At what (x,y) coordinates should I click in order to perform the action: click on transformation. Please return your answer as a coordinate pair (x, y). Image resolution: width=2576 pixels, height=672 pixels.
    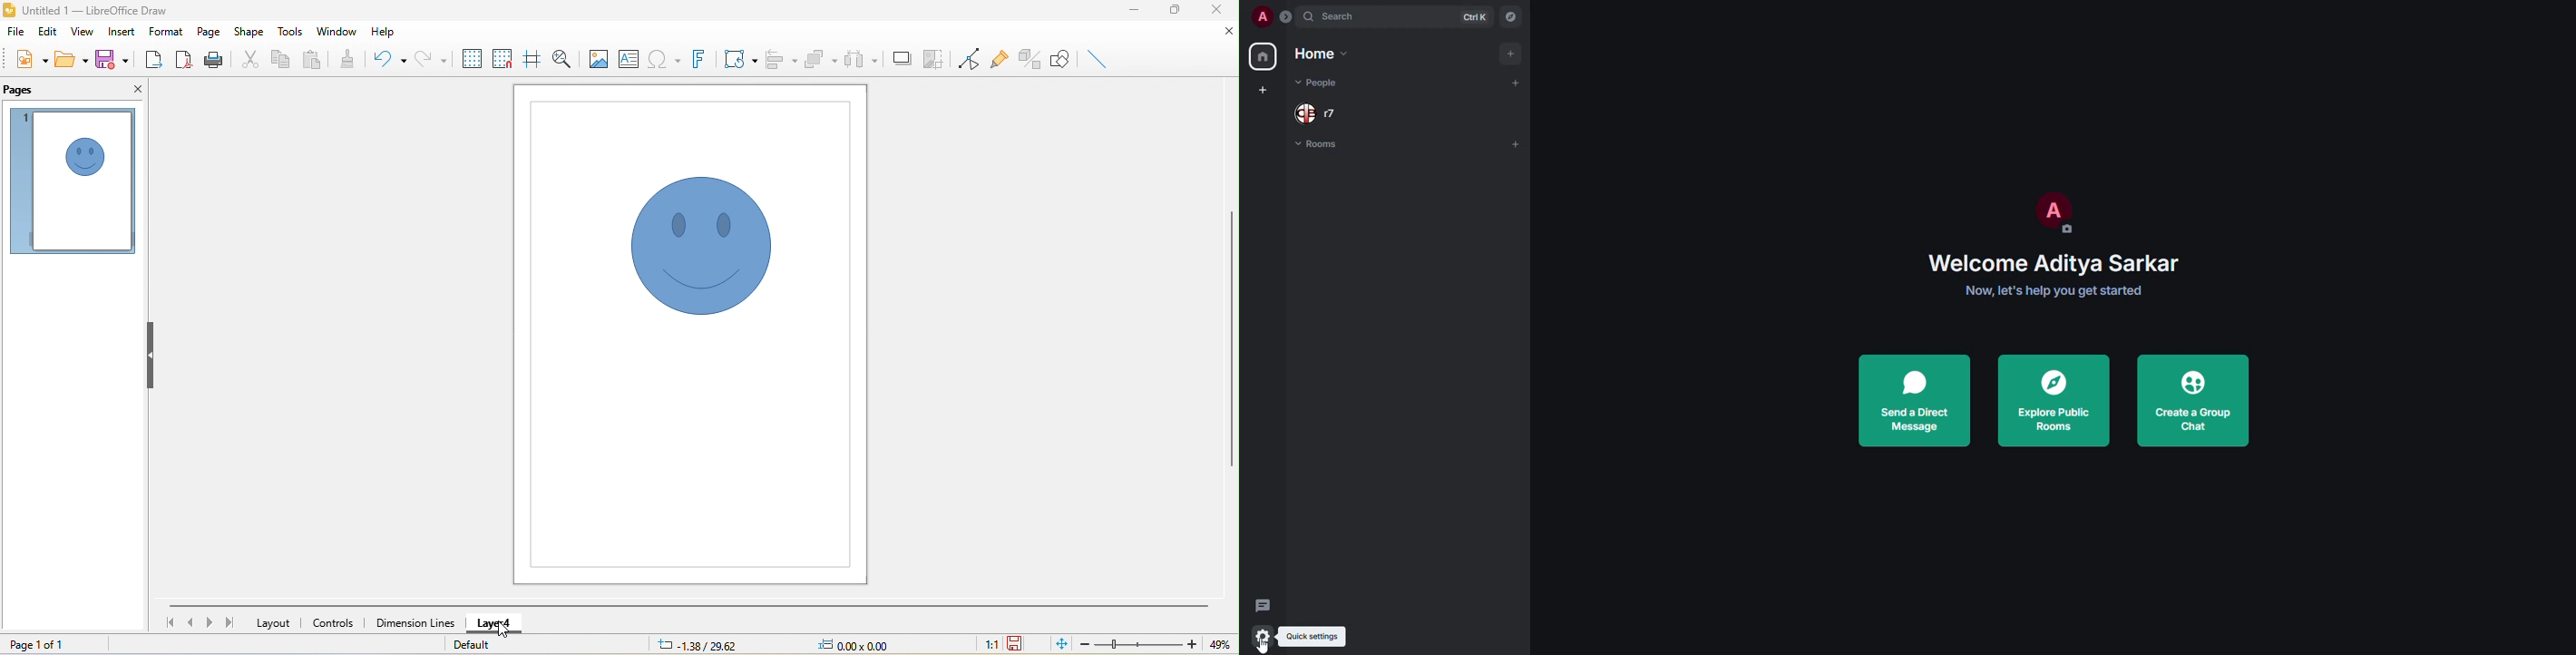
    Looking at the image, I should click on (741, 58).